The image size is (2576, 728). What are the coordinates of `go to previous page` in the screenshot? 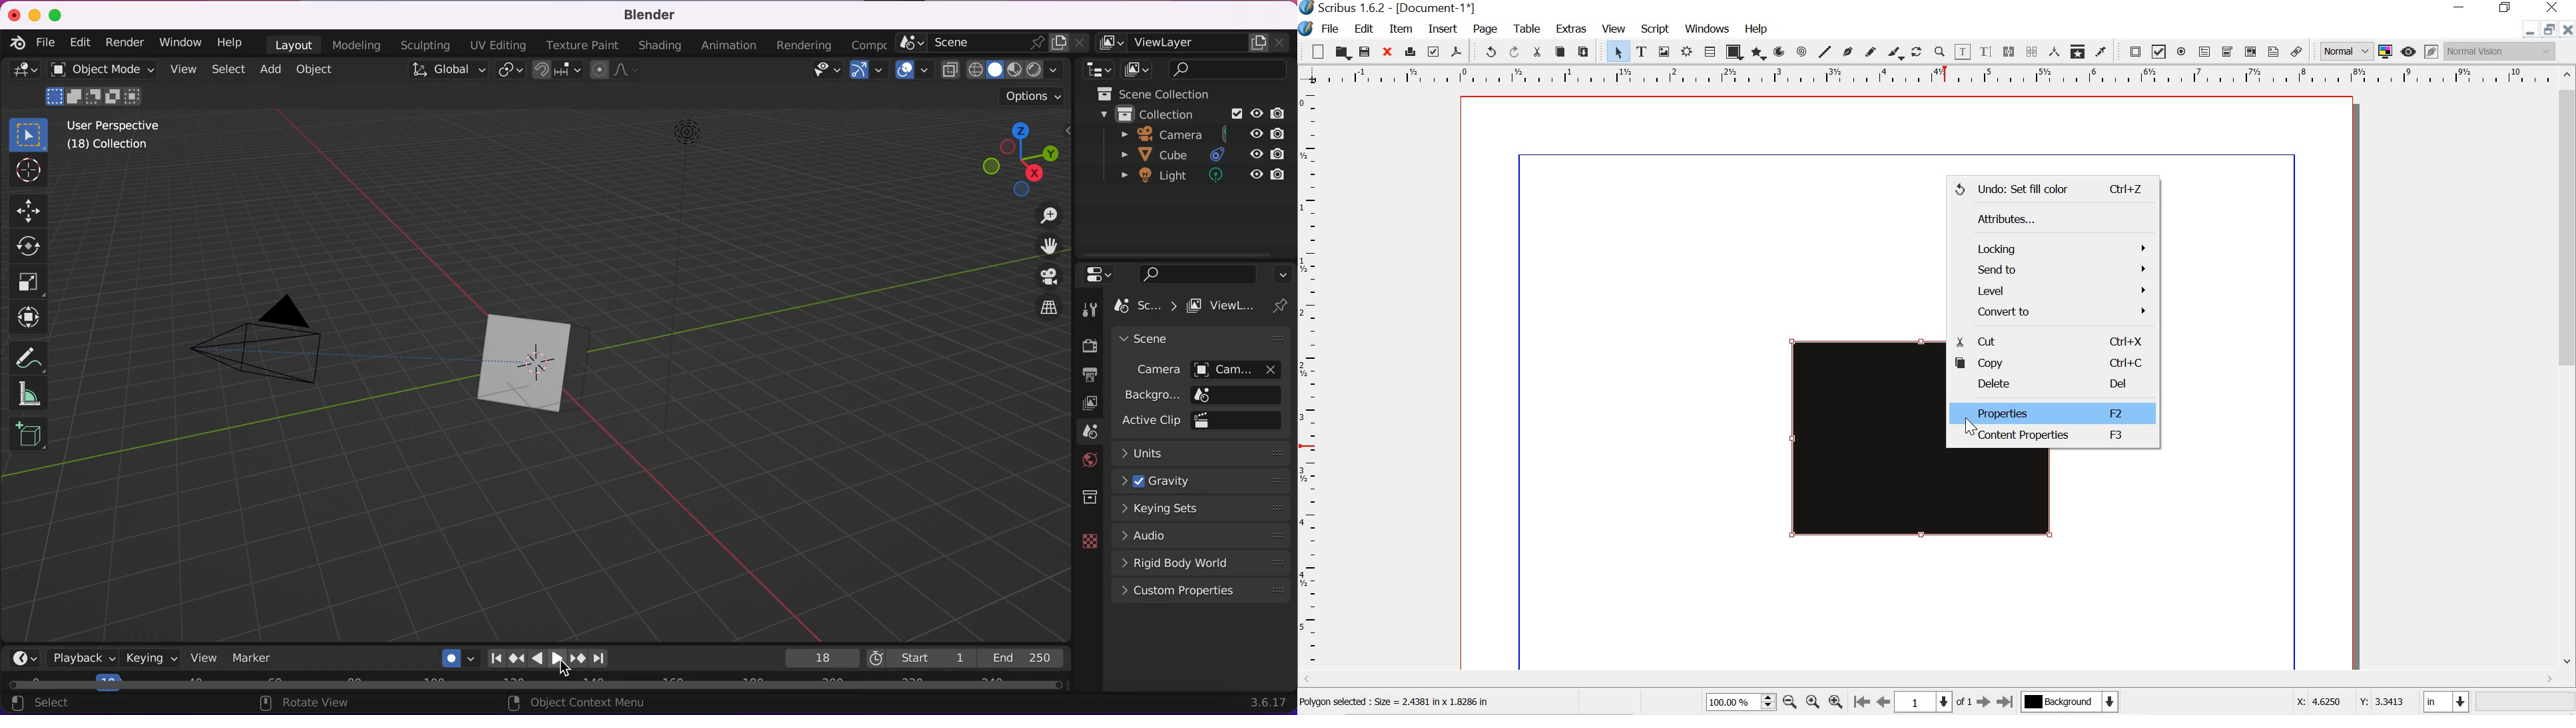 It's located at (1882, 703).